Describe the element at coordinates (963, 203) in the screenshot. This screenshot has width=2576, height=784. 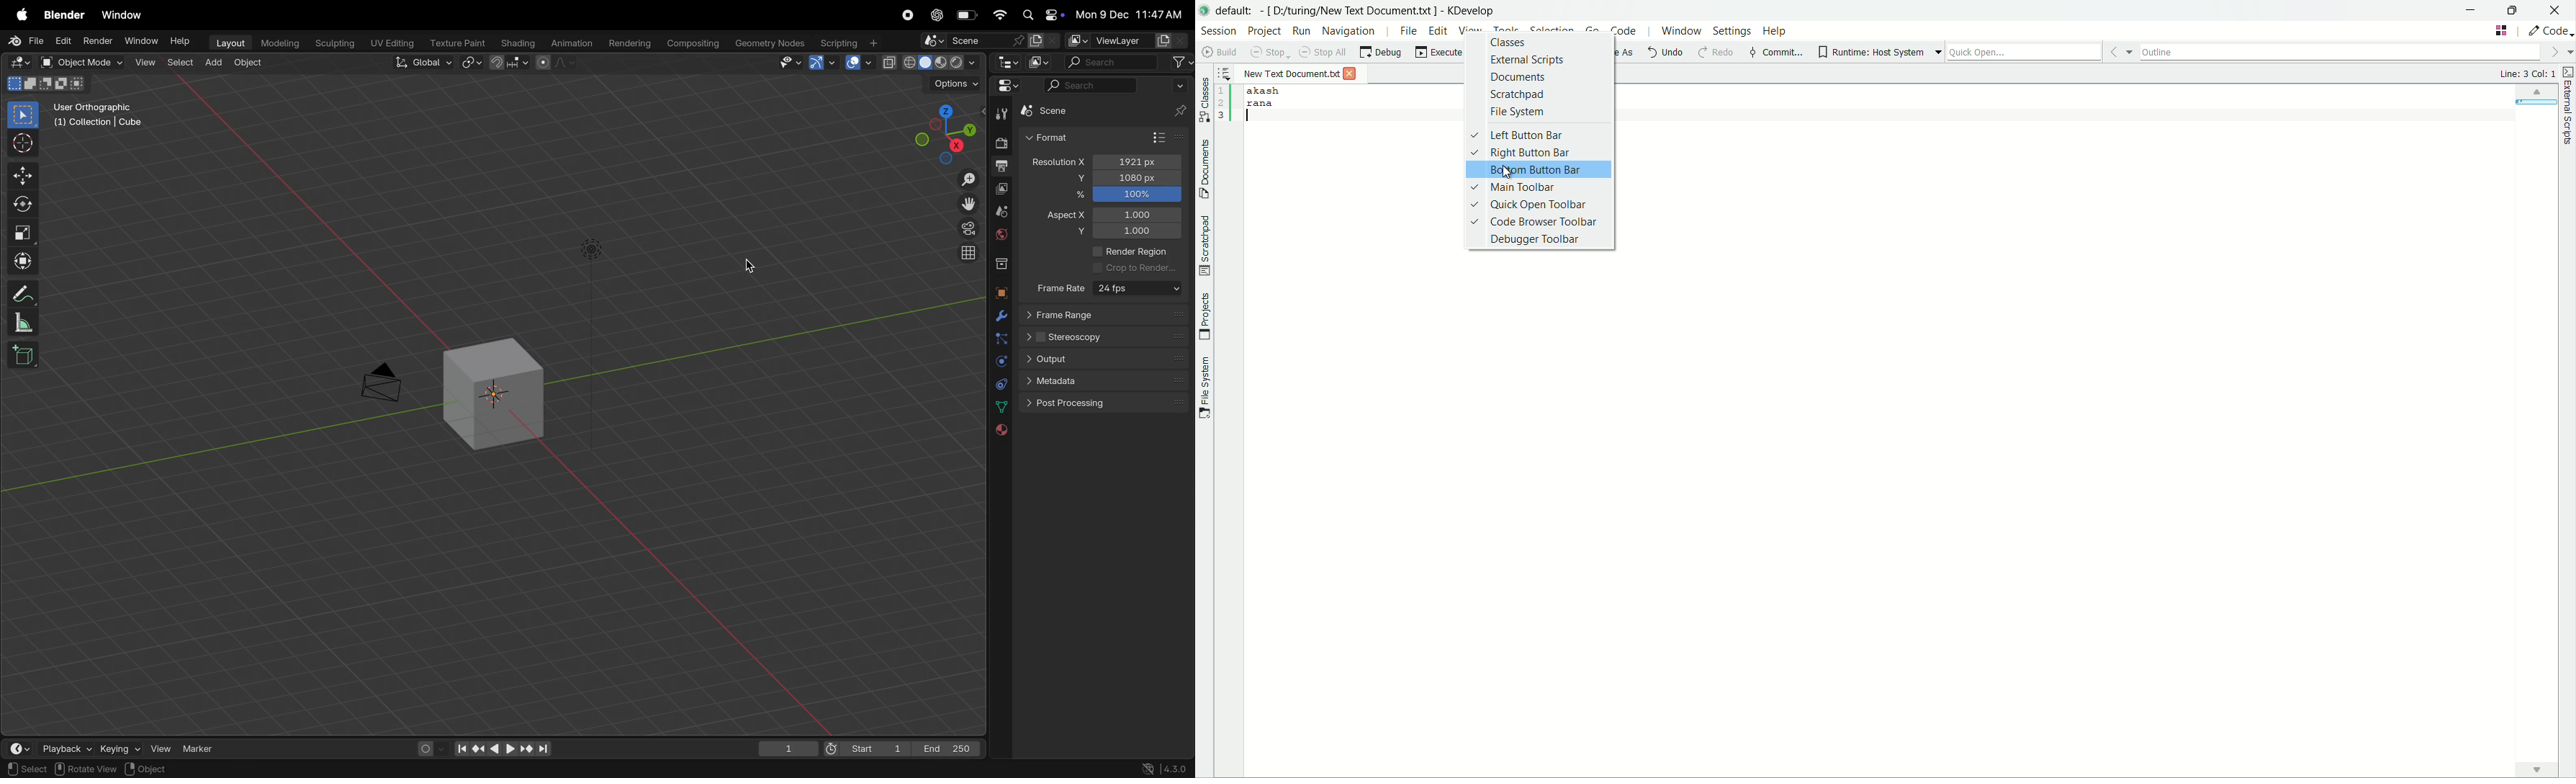
I see `move the view` at that location.